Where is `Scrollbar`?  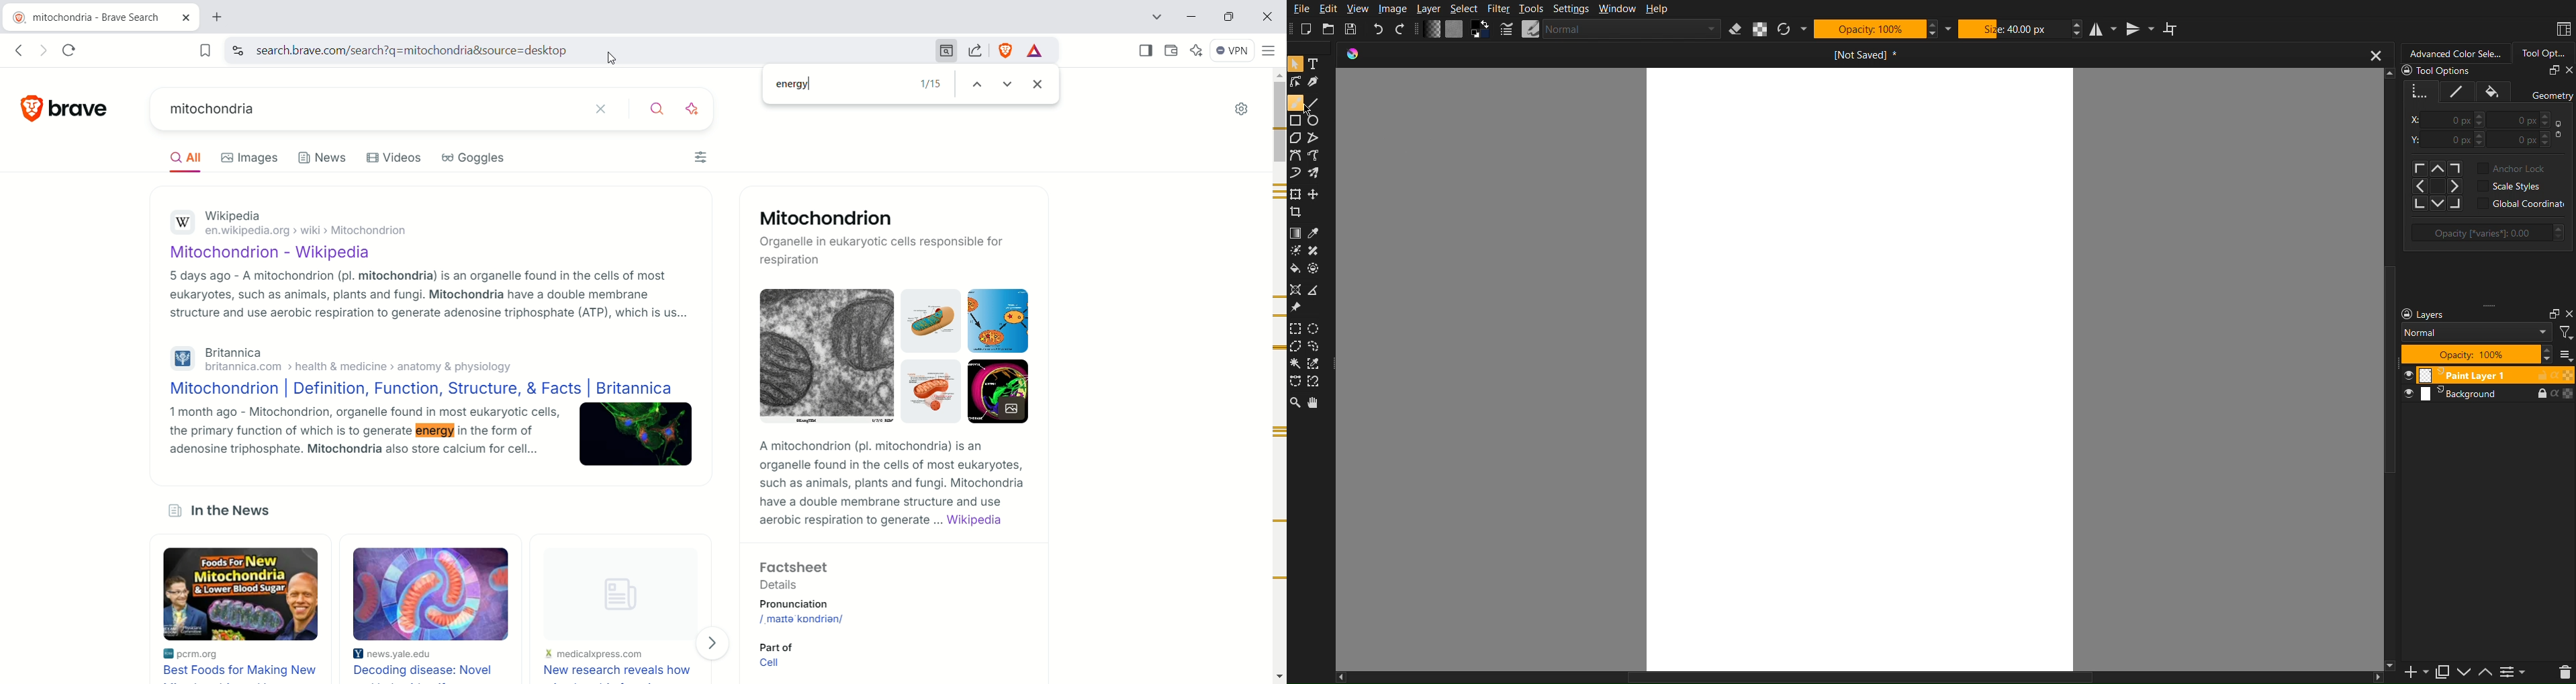 Scrollbar is located at coordinates (1868, 677).